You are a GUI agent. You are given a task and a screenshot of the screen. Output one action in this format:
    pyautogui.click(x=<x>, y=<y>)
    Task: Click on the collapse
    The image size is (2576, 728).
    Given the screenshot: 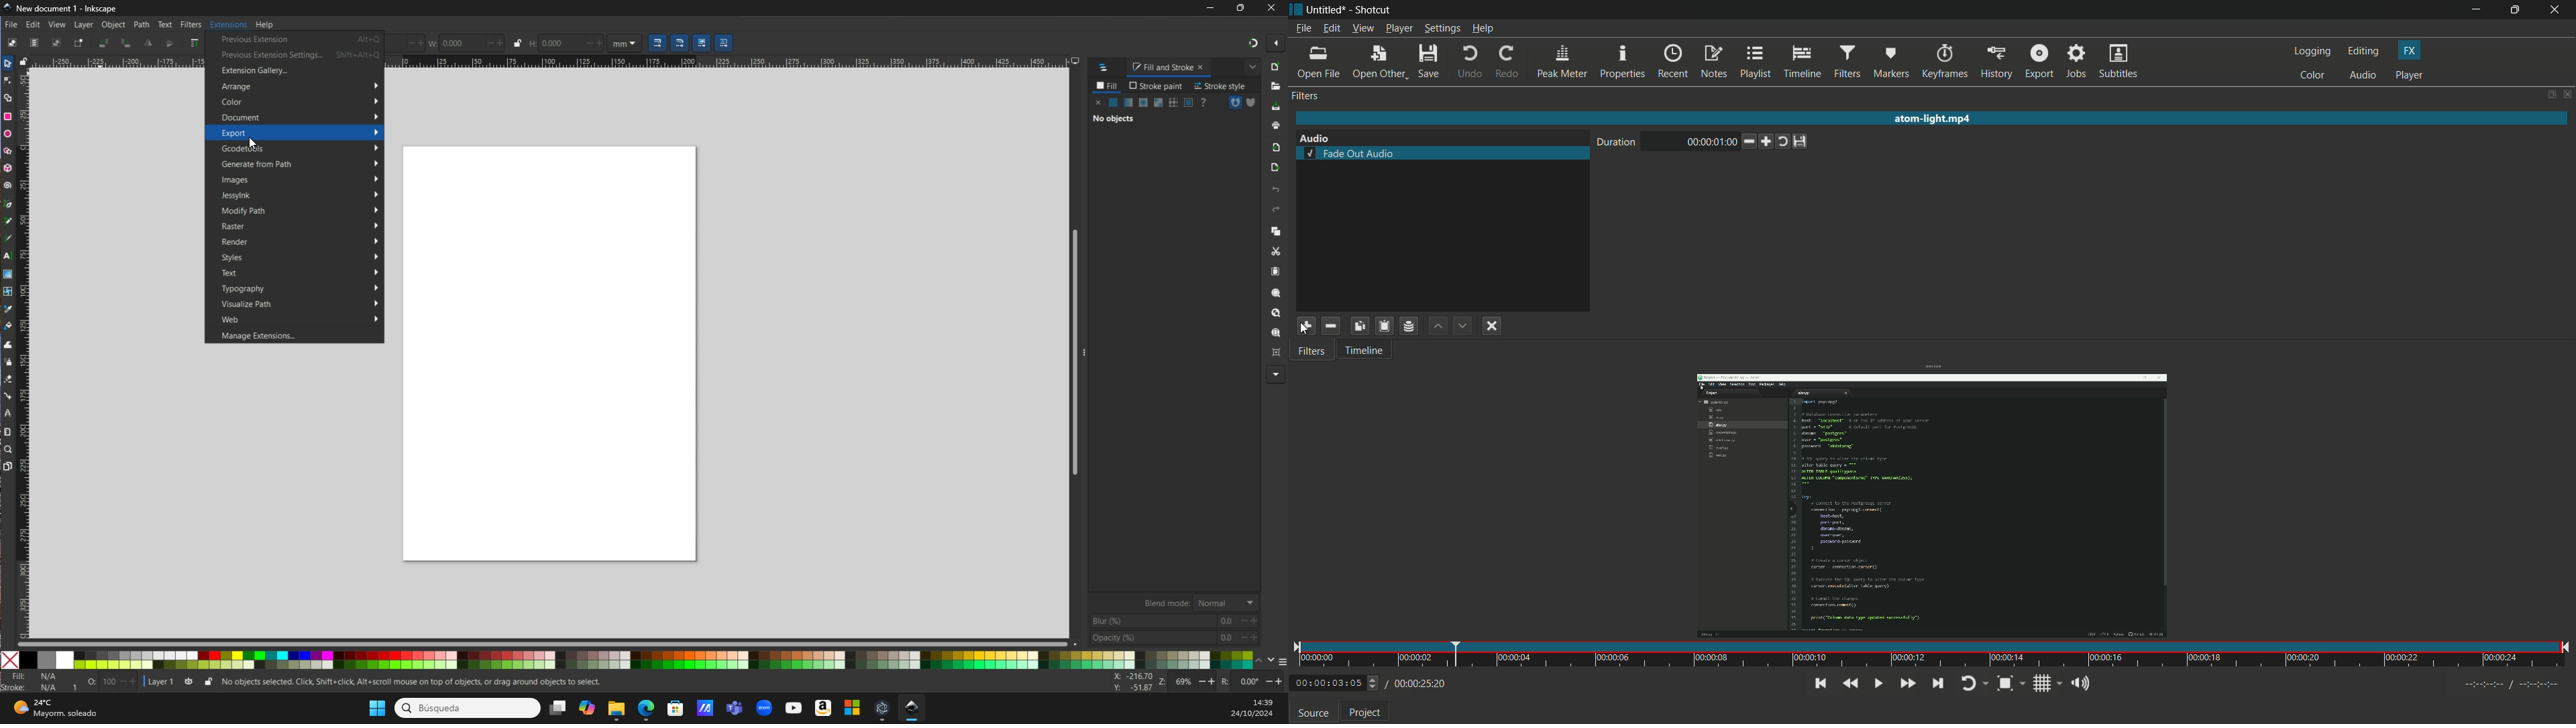 What is the action you would take?
    pyautogui.click(x=1085, y=351)
    